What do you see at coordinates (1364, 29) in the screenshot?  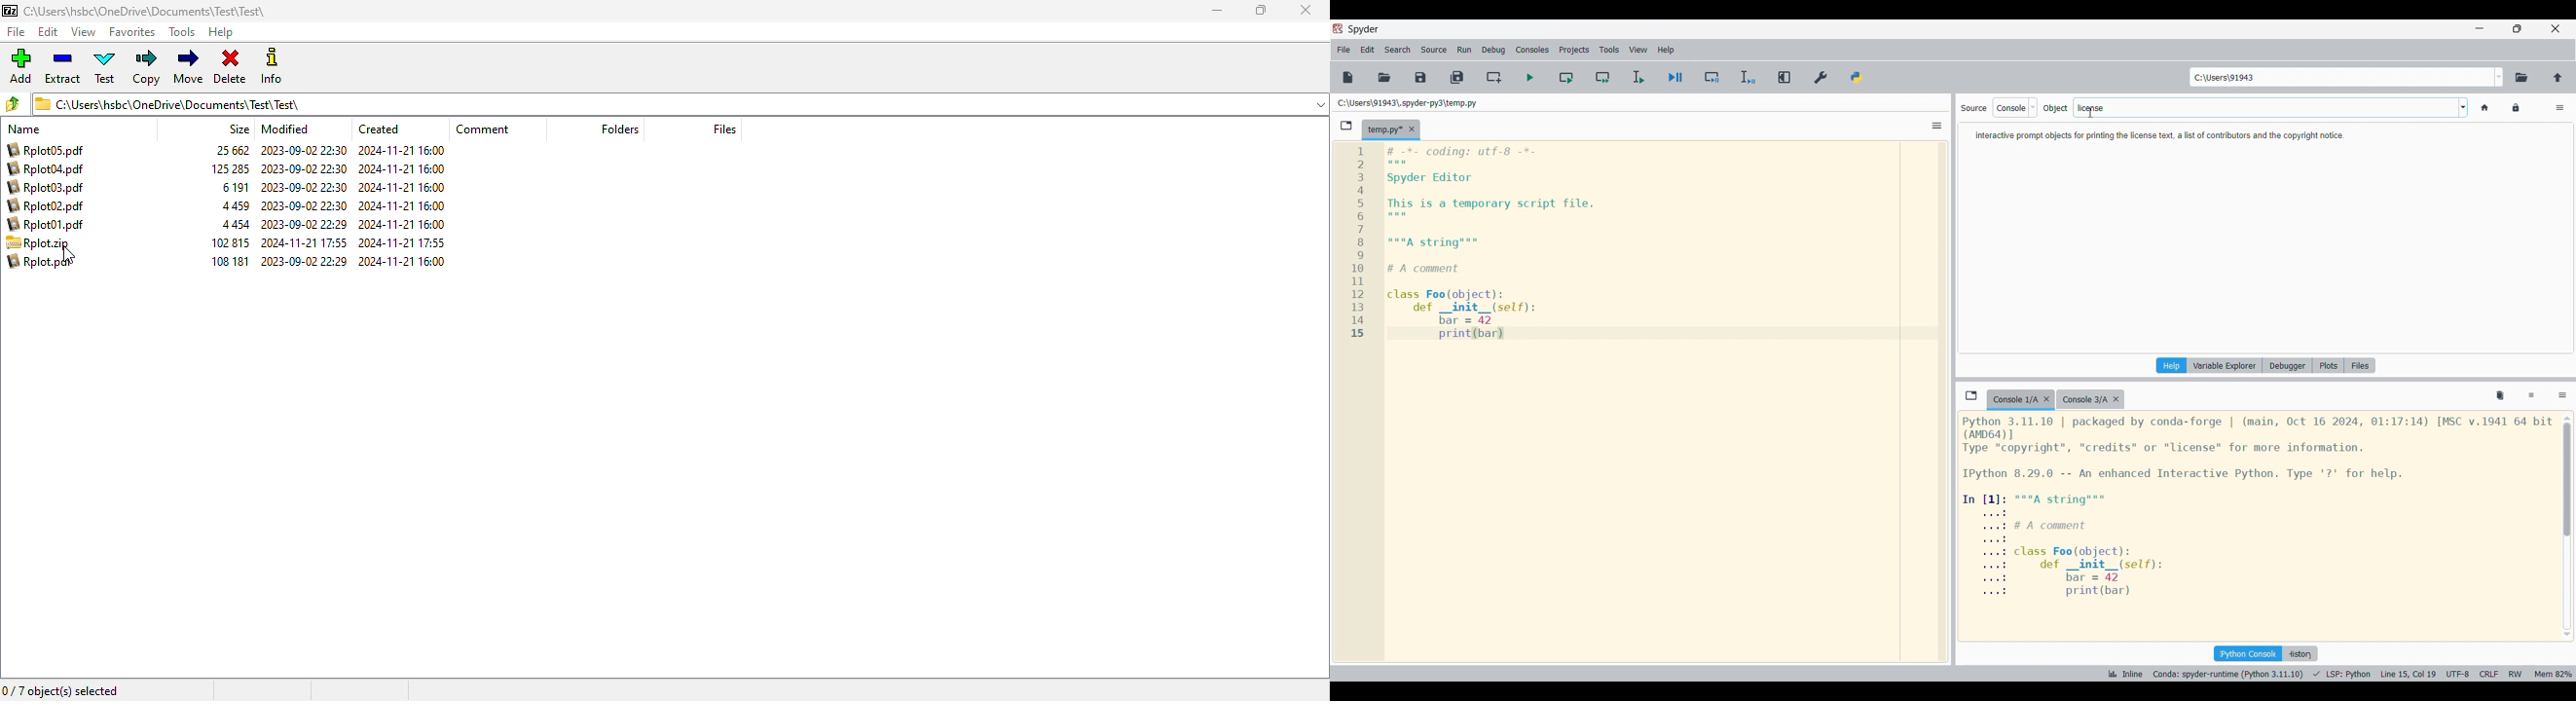 I see `Software logo` at bounding box center [1364, 29].